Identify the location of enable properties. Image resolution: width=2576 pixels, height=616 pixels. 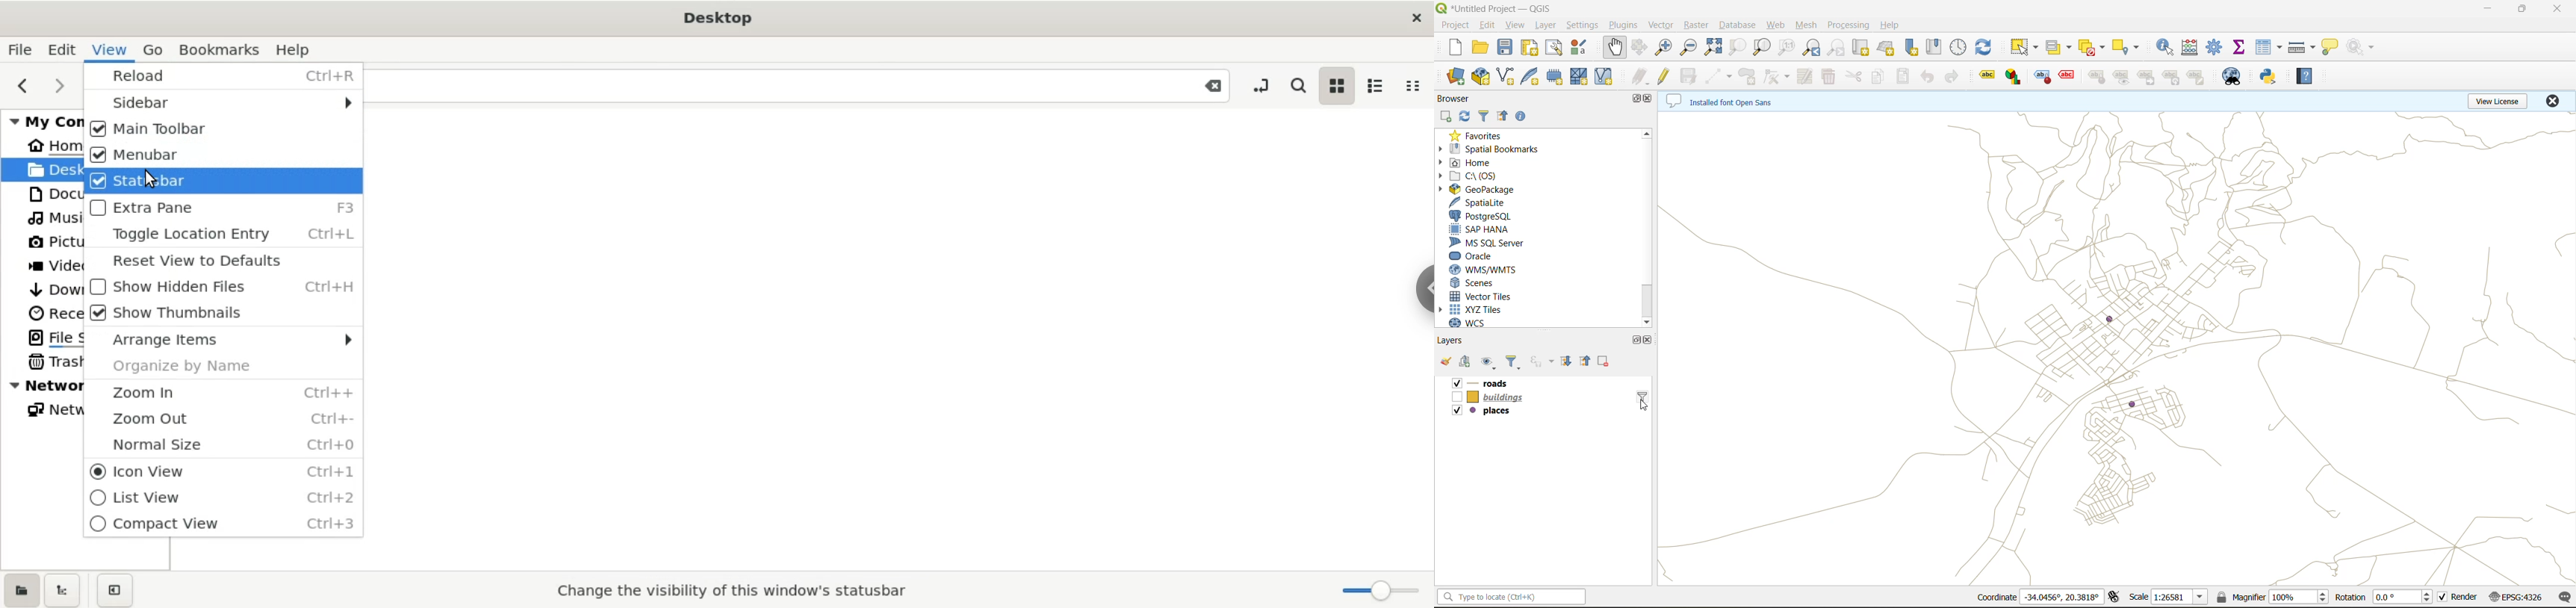
(1523, 115).